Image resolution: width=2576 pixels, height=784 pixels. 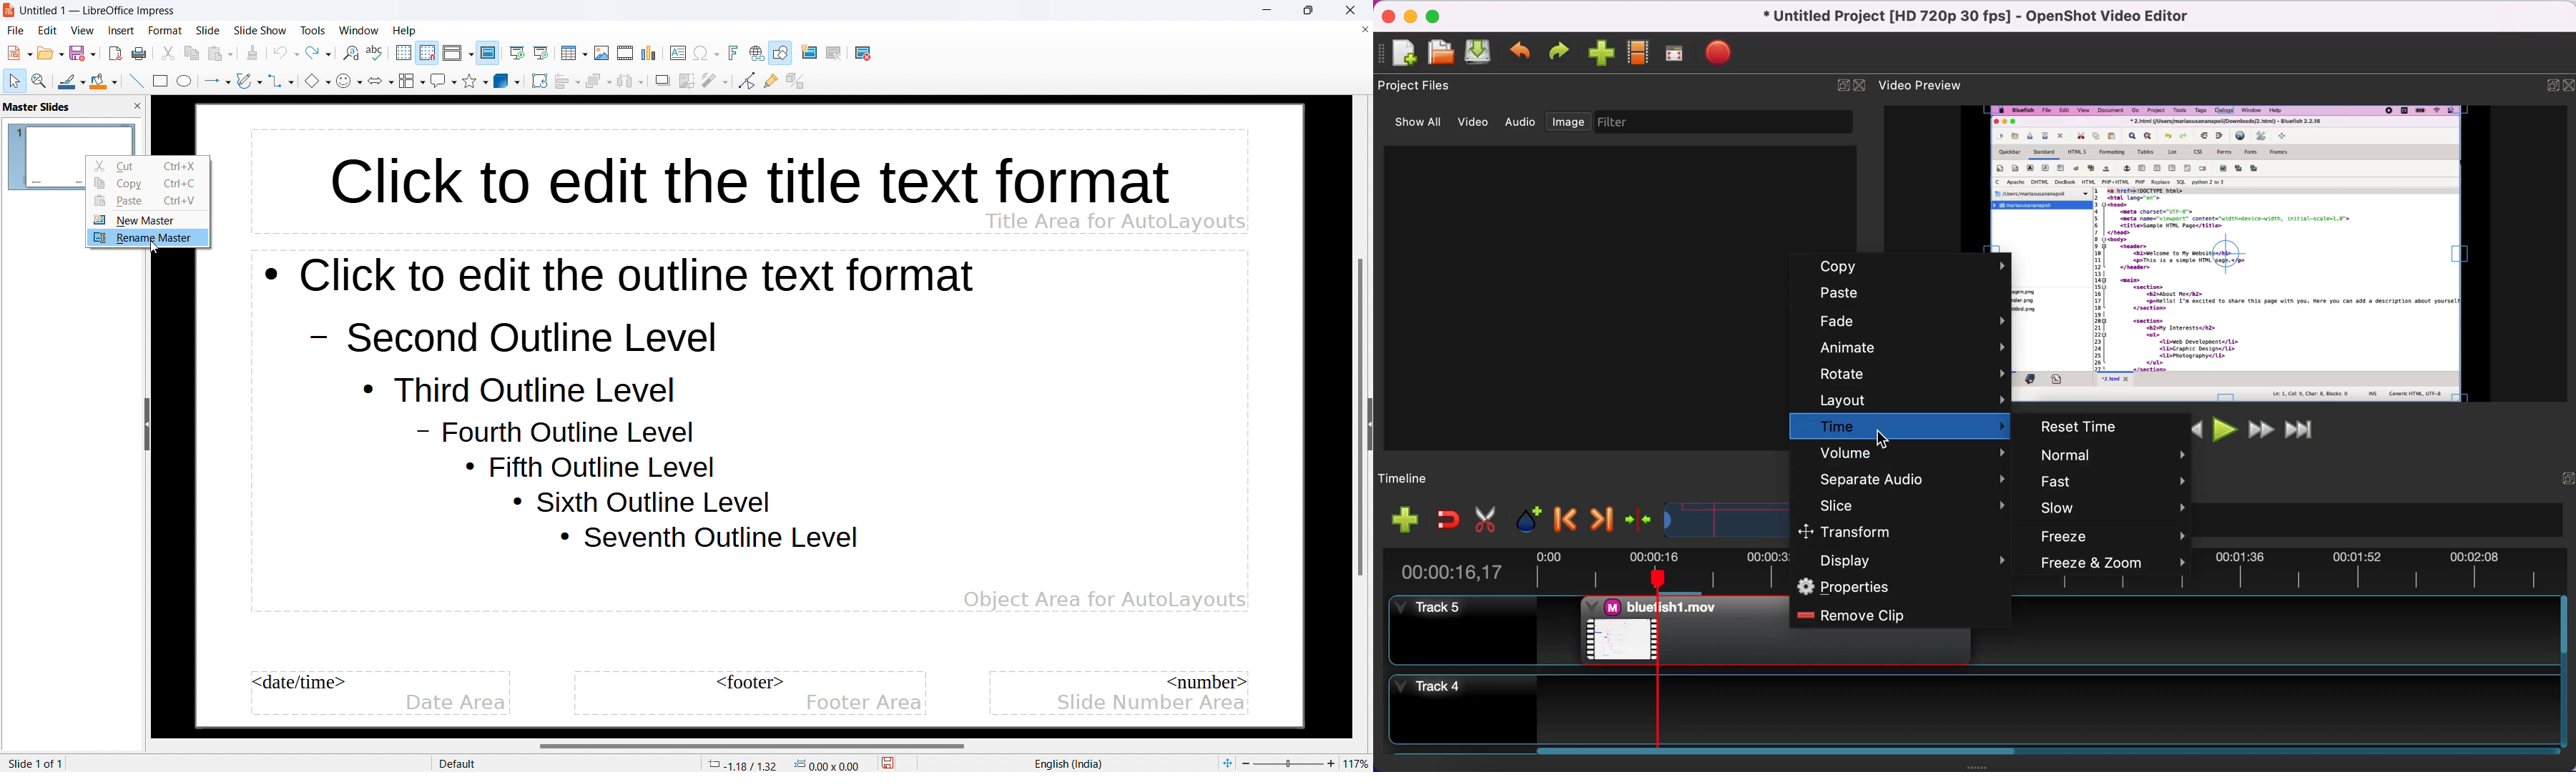 What do you see at coordinates (574, 53) in the screenshot?
I see `insert table` at bounding box center [574, 53].